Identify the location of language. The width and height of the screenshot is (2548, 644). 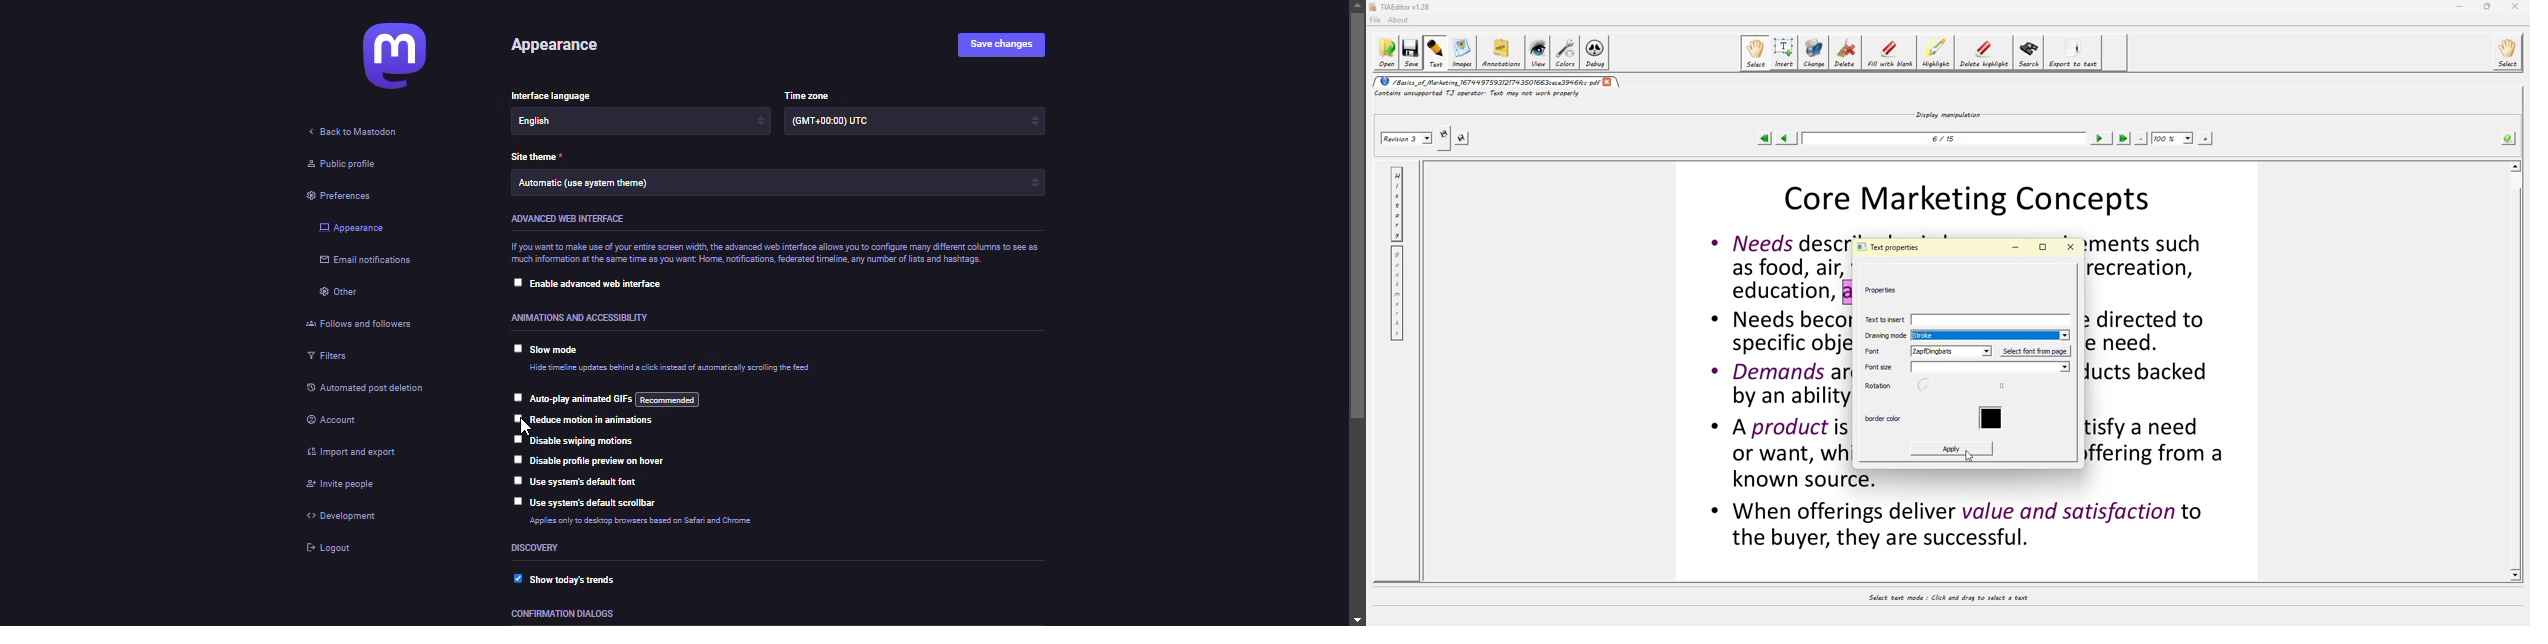
(567, 123).